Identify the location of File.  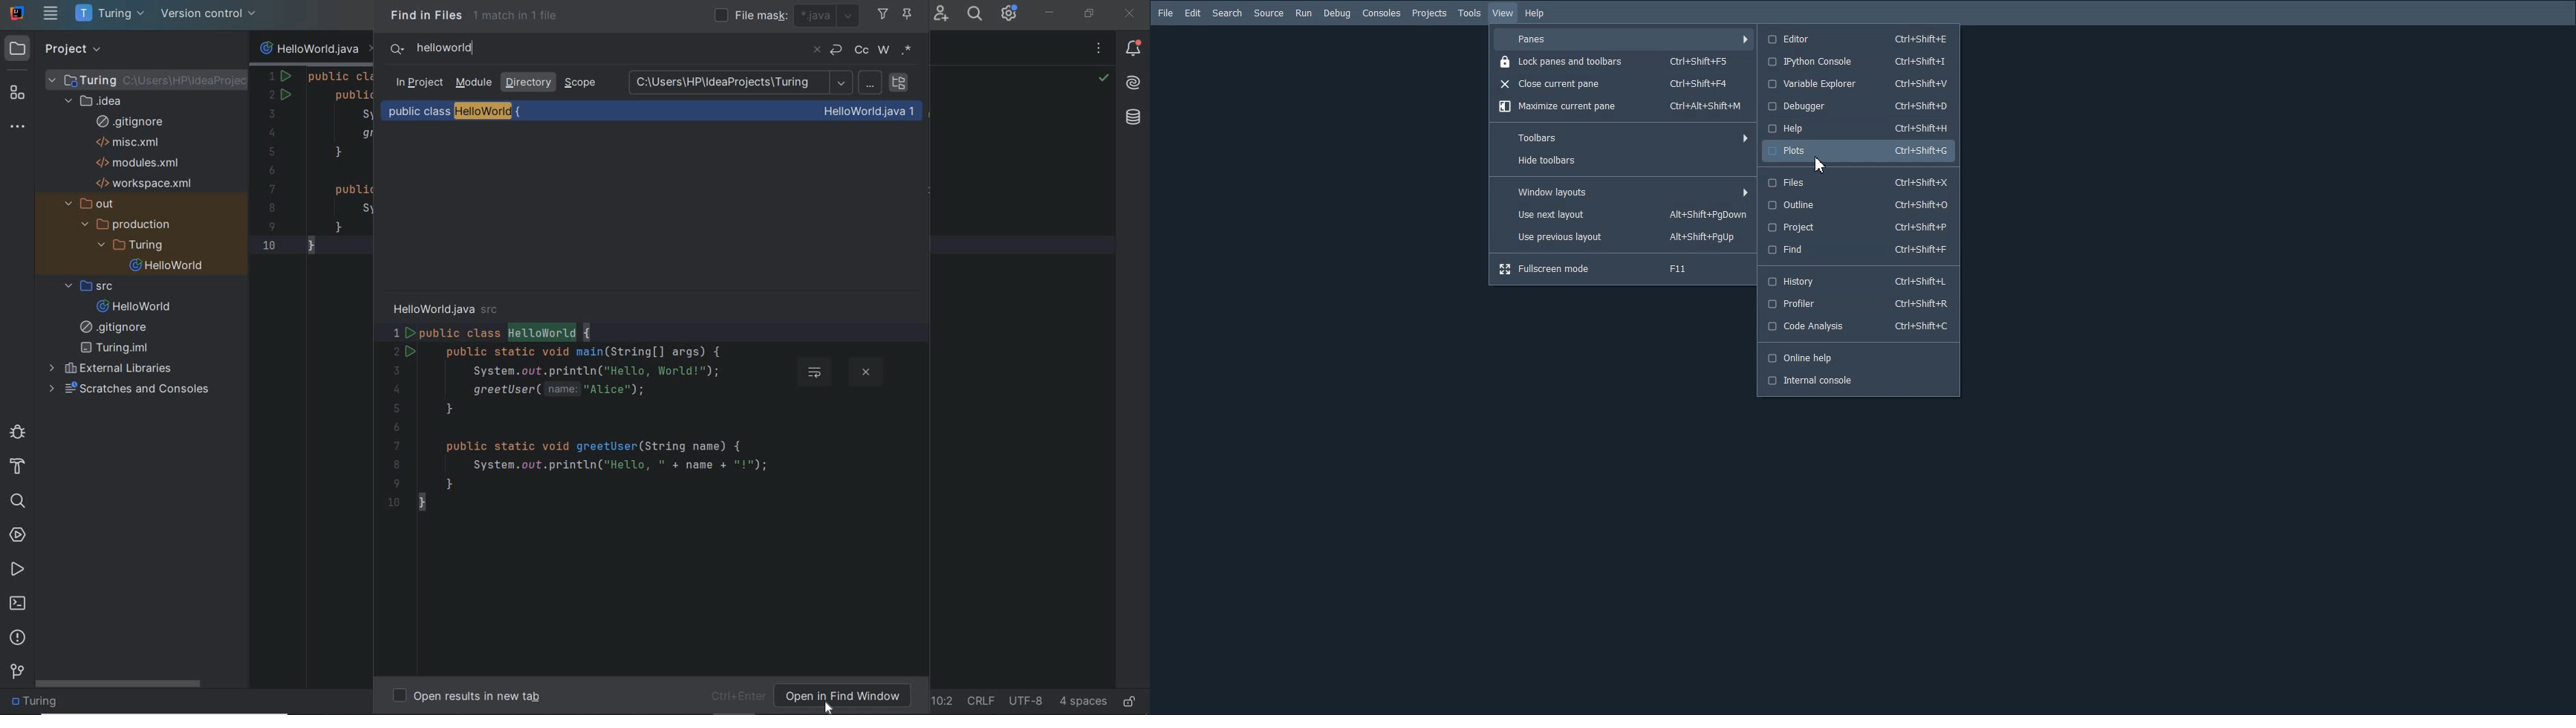
(1166, 13).